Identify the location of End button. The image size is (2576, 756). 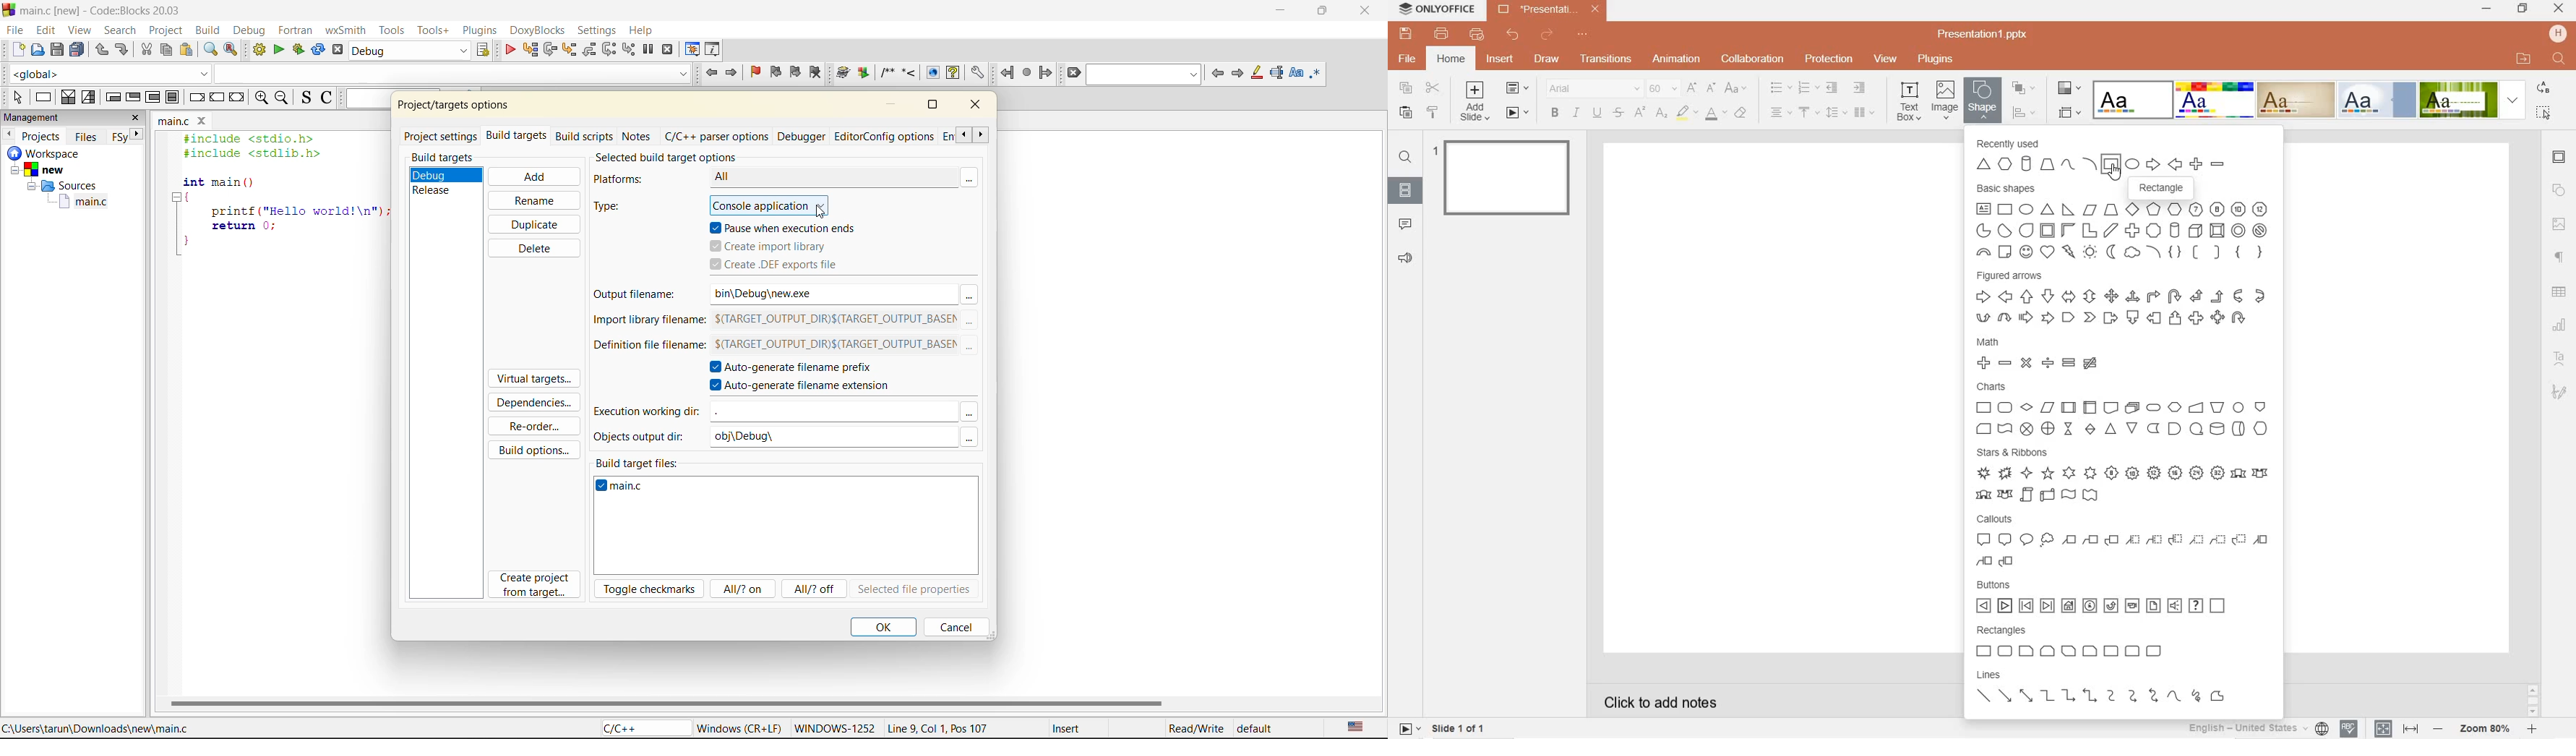
(2046, 605).